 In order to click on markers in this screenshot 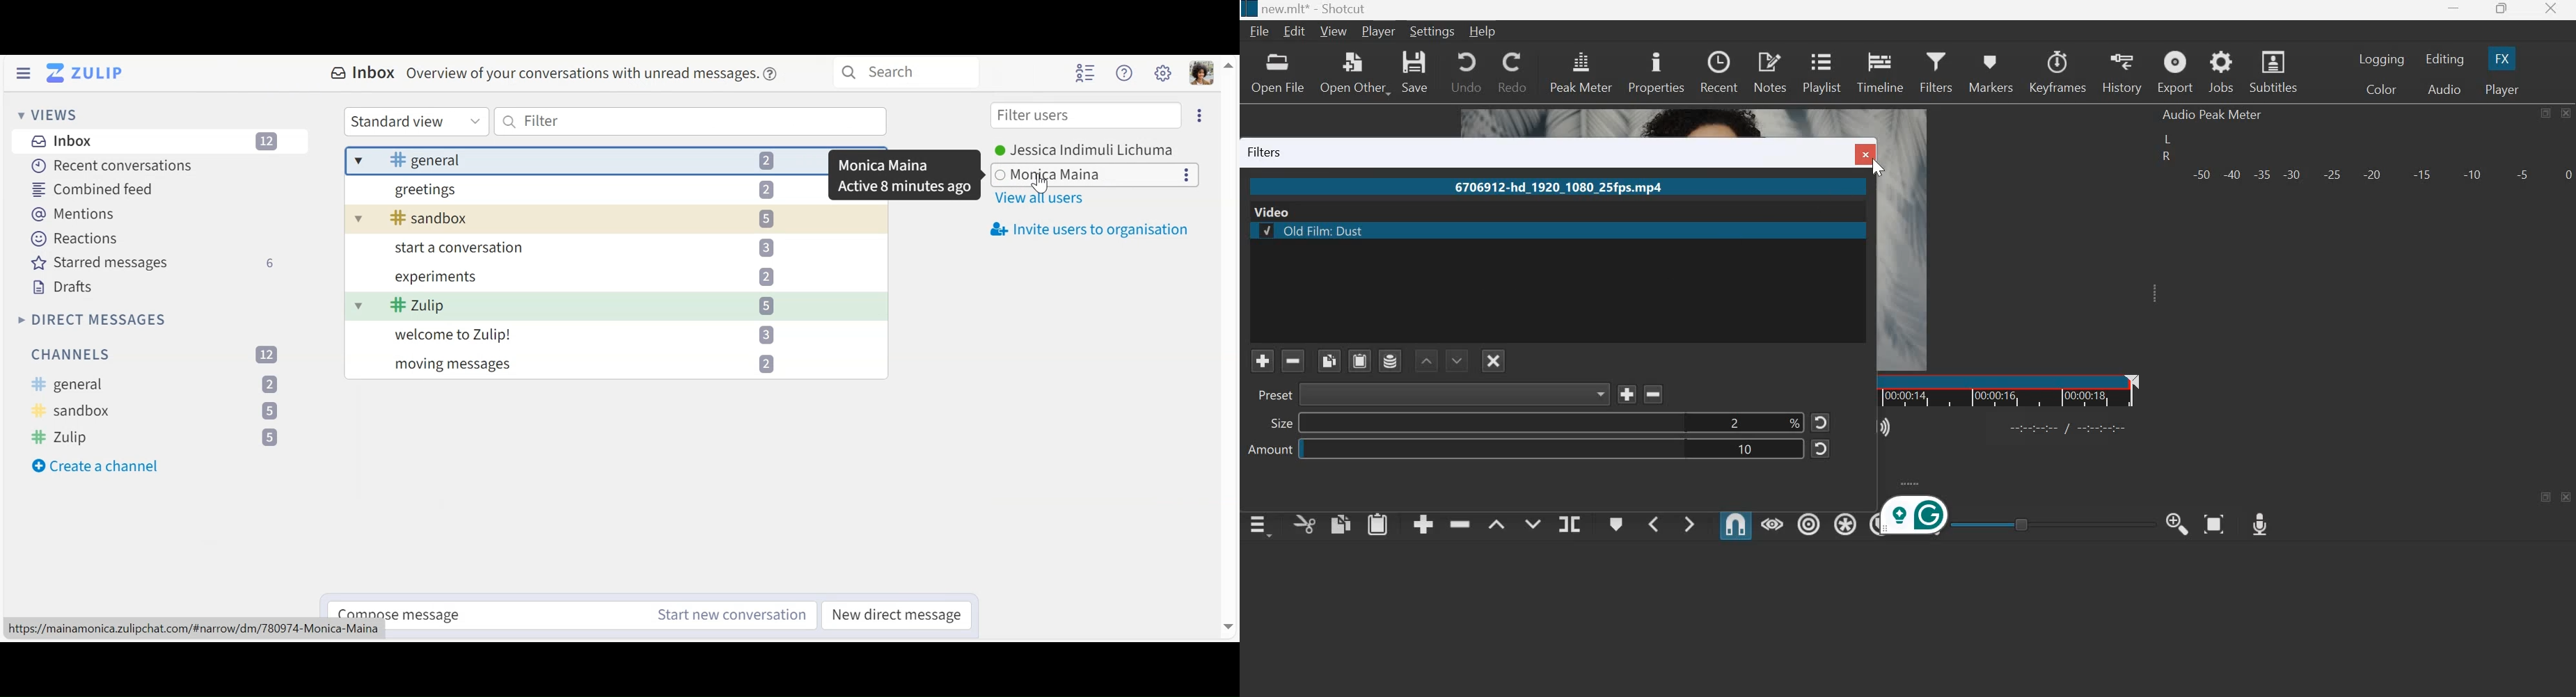, I will do `click(1989, 73)`.